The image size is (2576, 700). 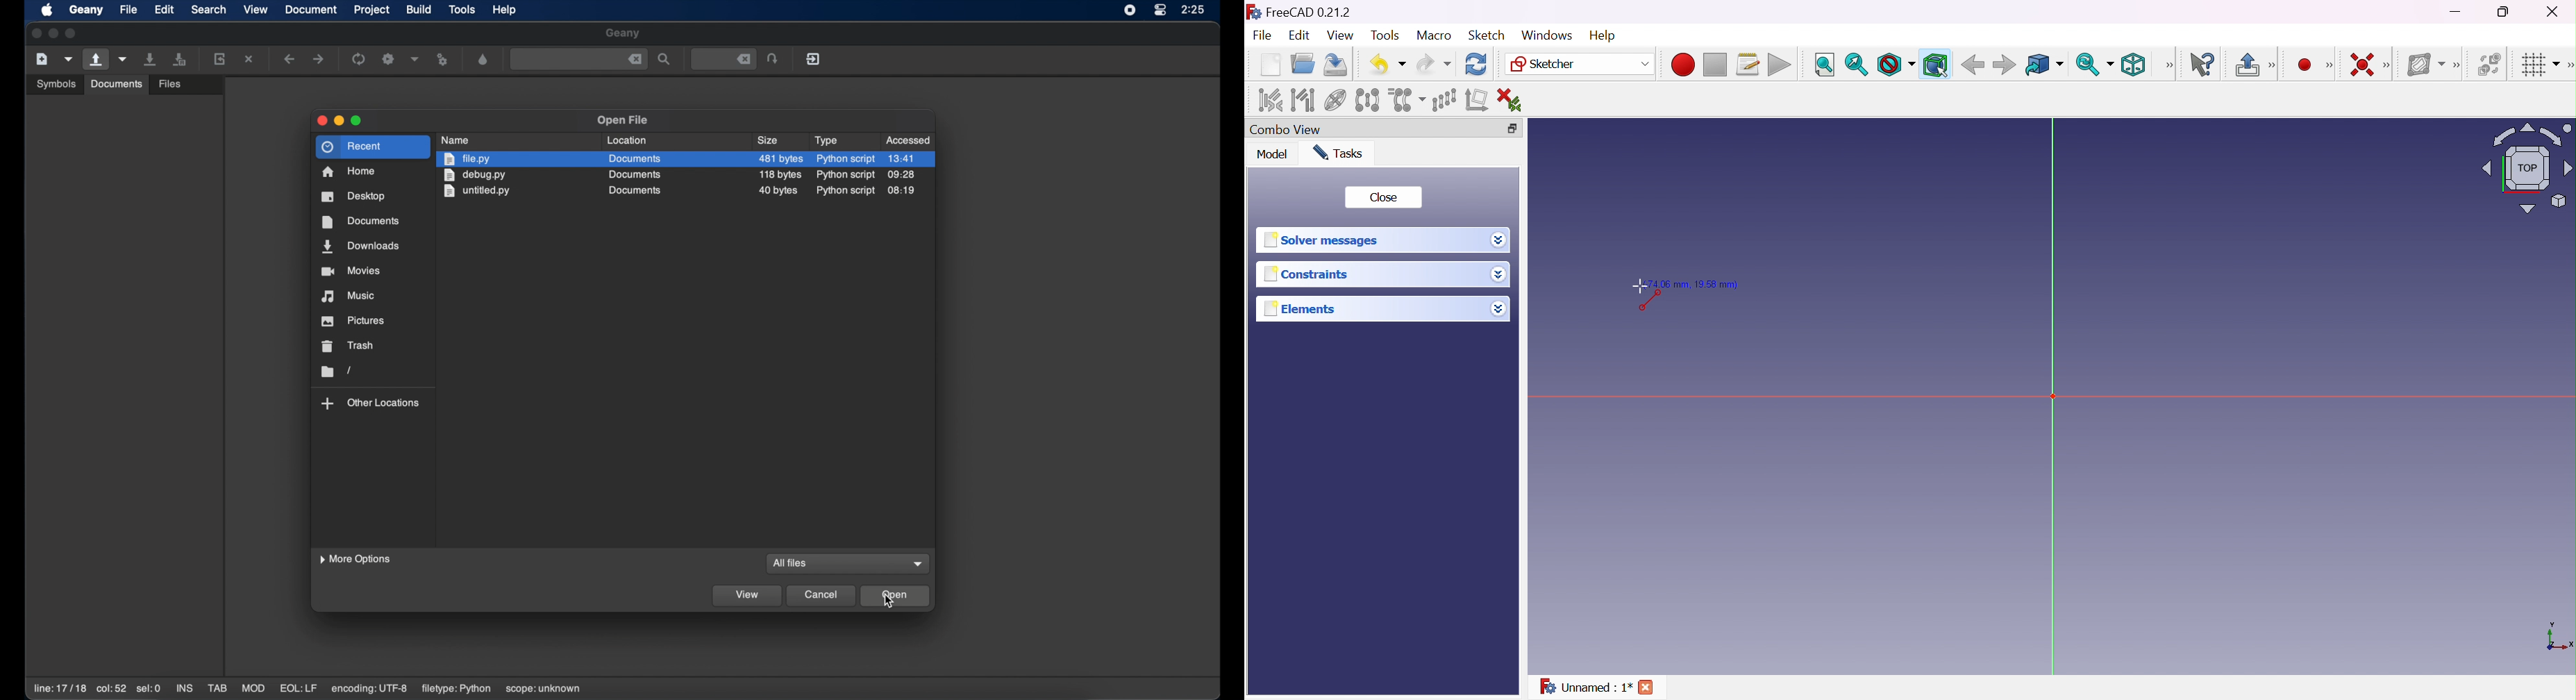 What do you see at coordinates (349, 172) in the screenshot?
I see `home` at bounding box center [349, 172].